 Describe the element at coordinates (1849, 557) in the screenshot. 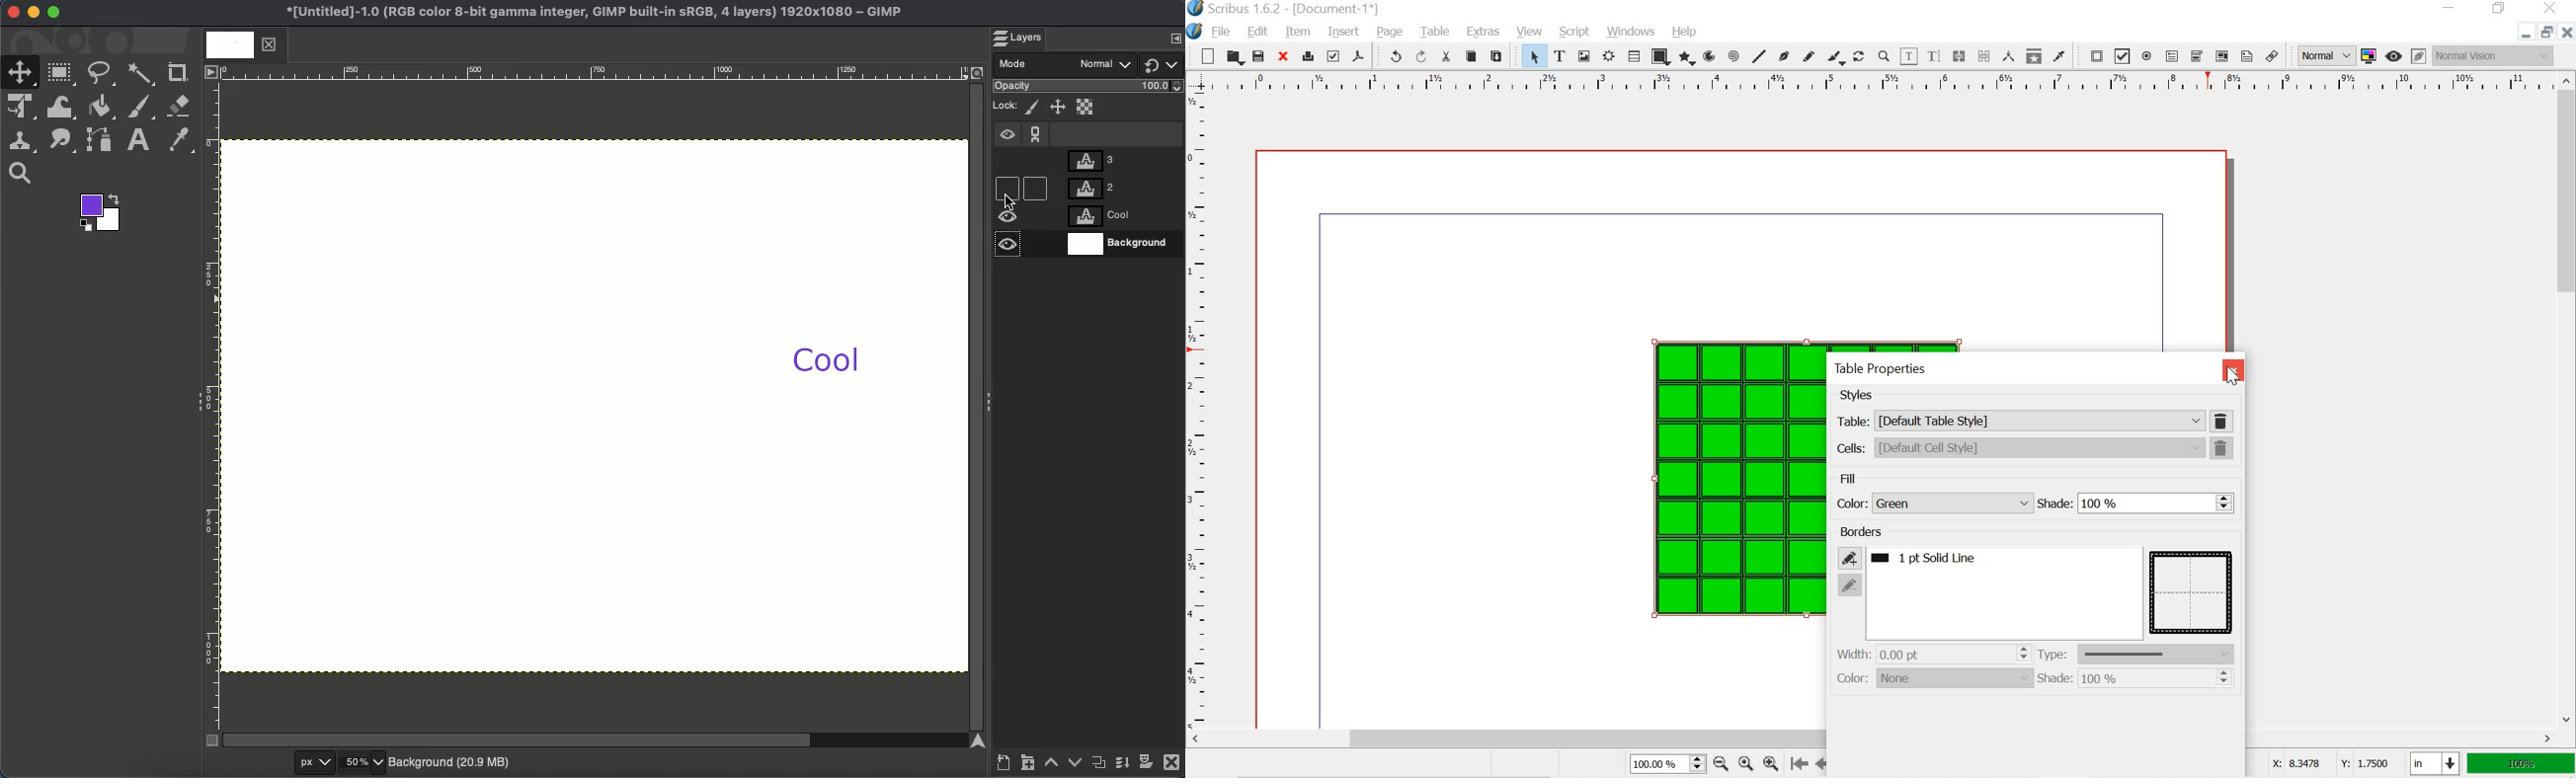

I see `add border` at that location.